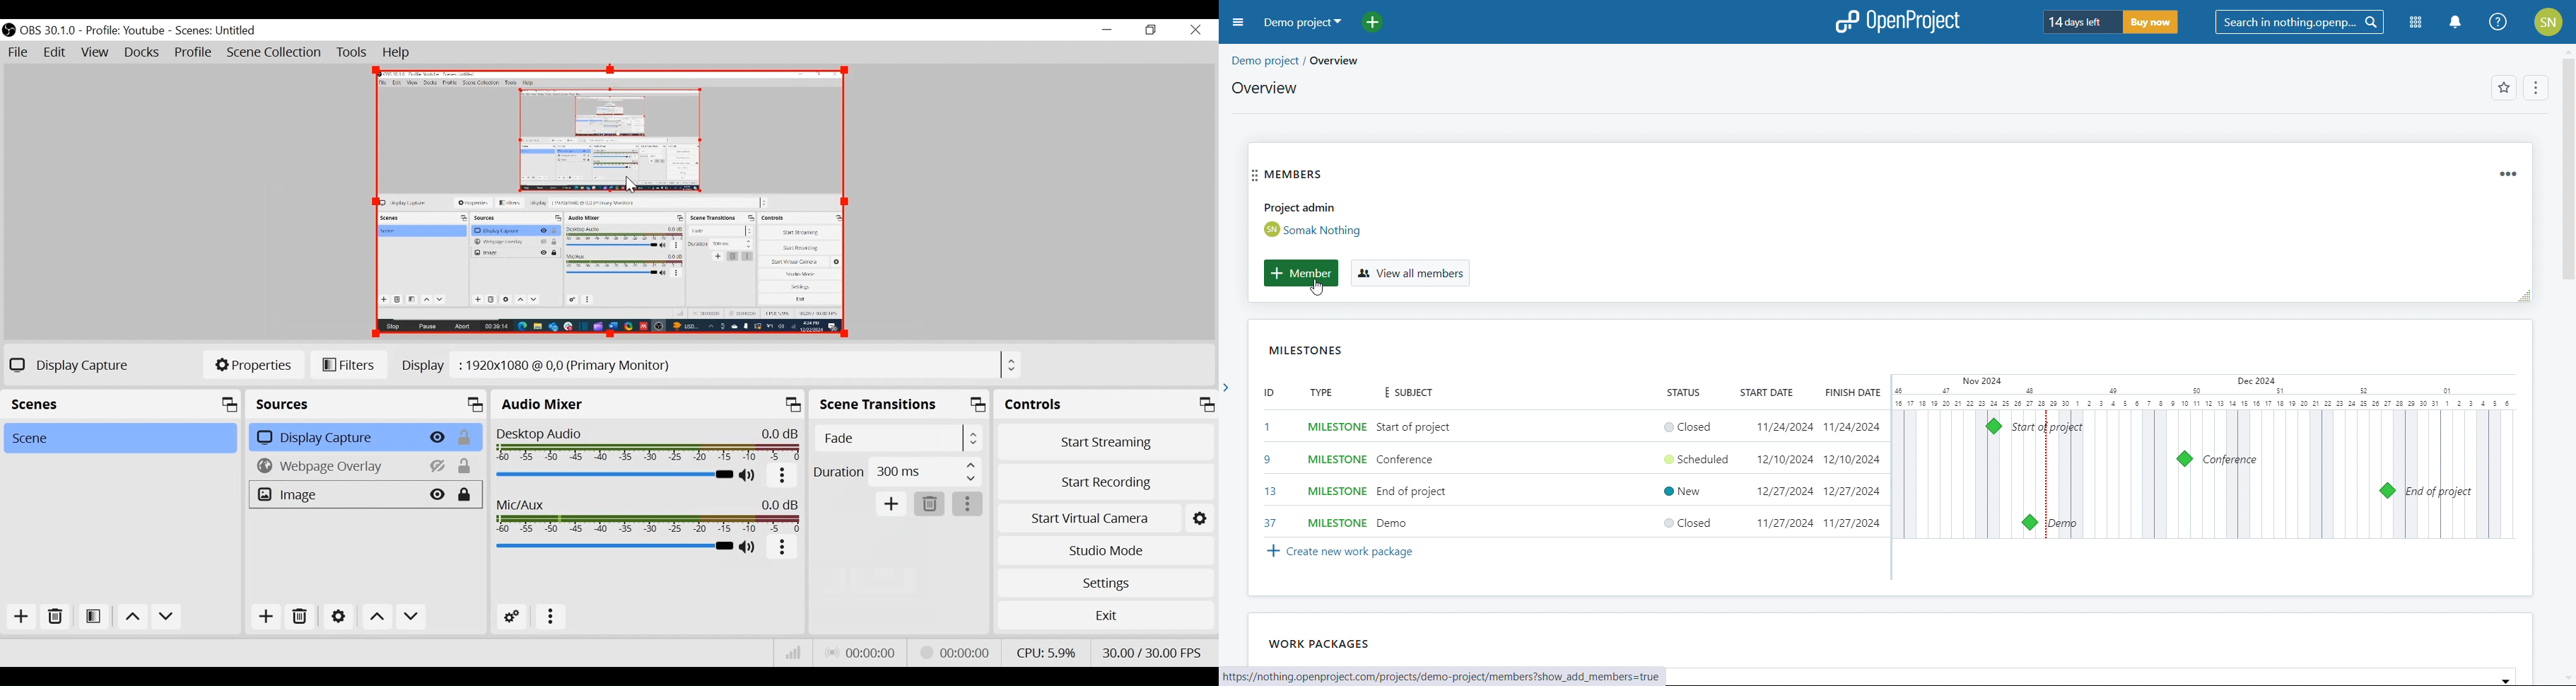 This screenshot has width=2576, height=700. I want to click on (un)lock, so click(467, 438).